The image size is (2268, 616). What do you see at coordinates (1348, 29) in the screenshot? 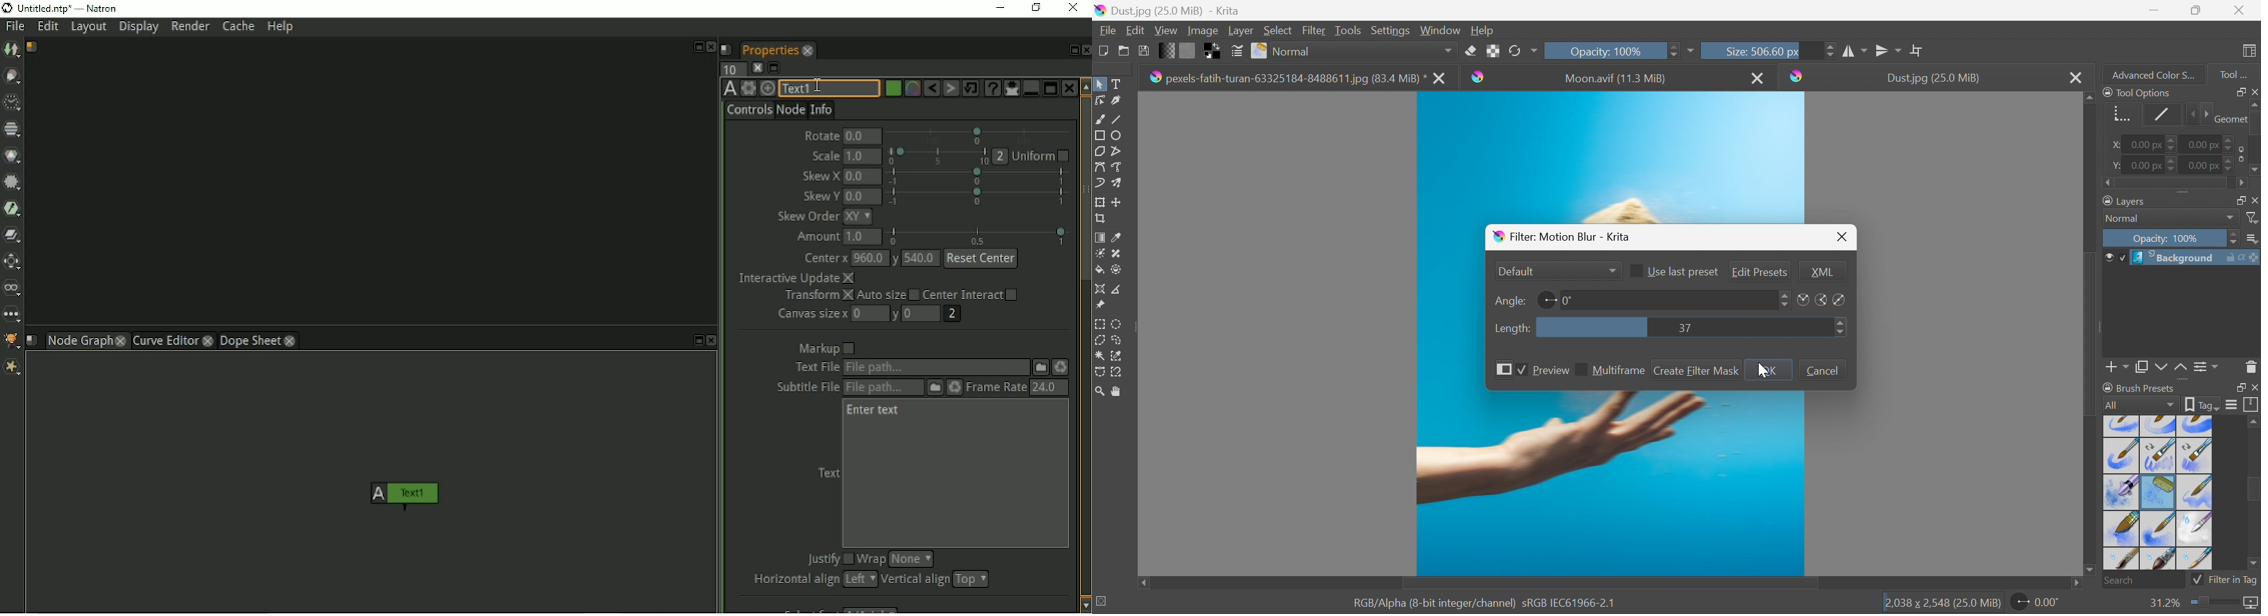
I see `Tools` at bounding box center [1348, 29].